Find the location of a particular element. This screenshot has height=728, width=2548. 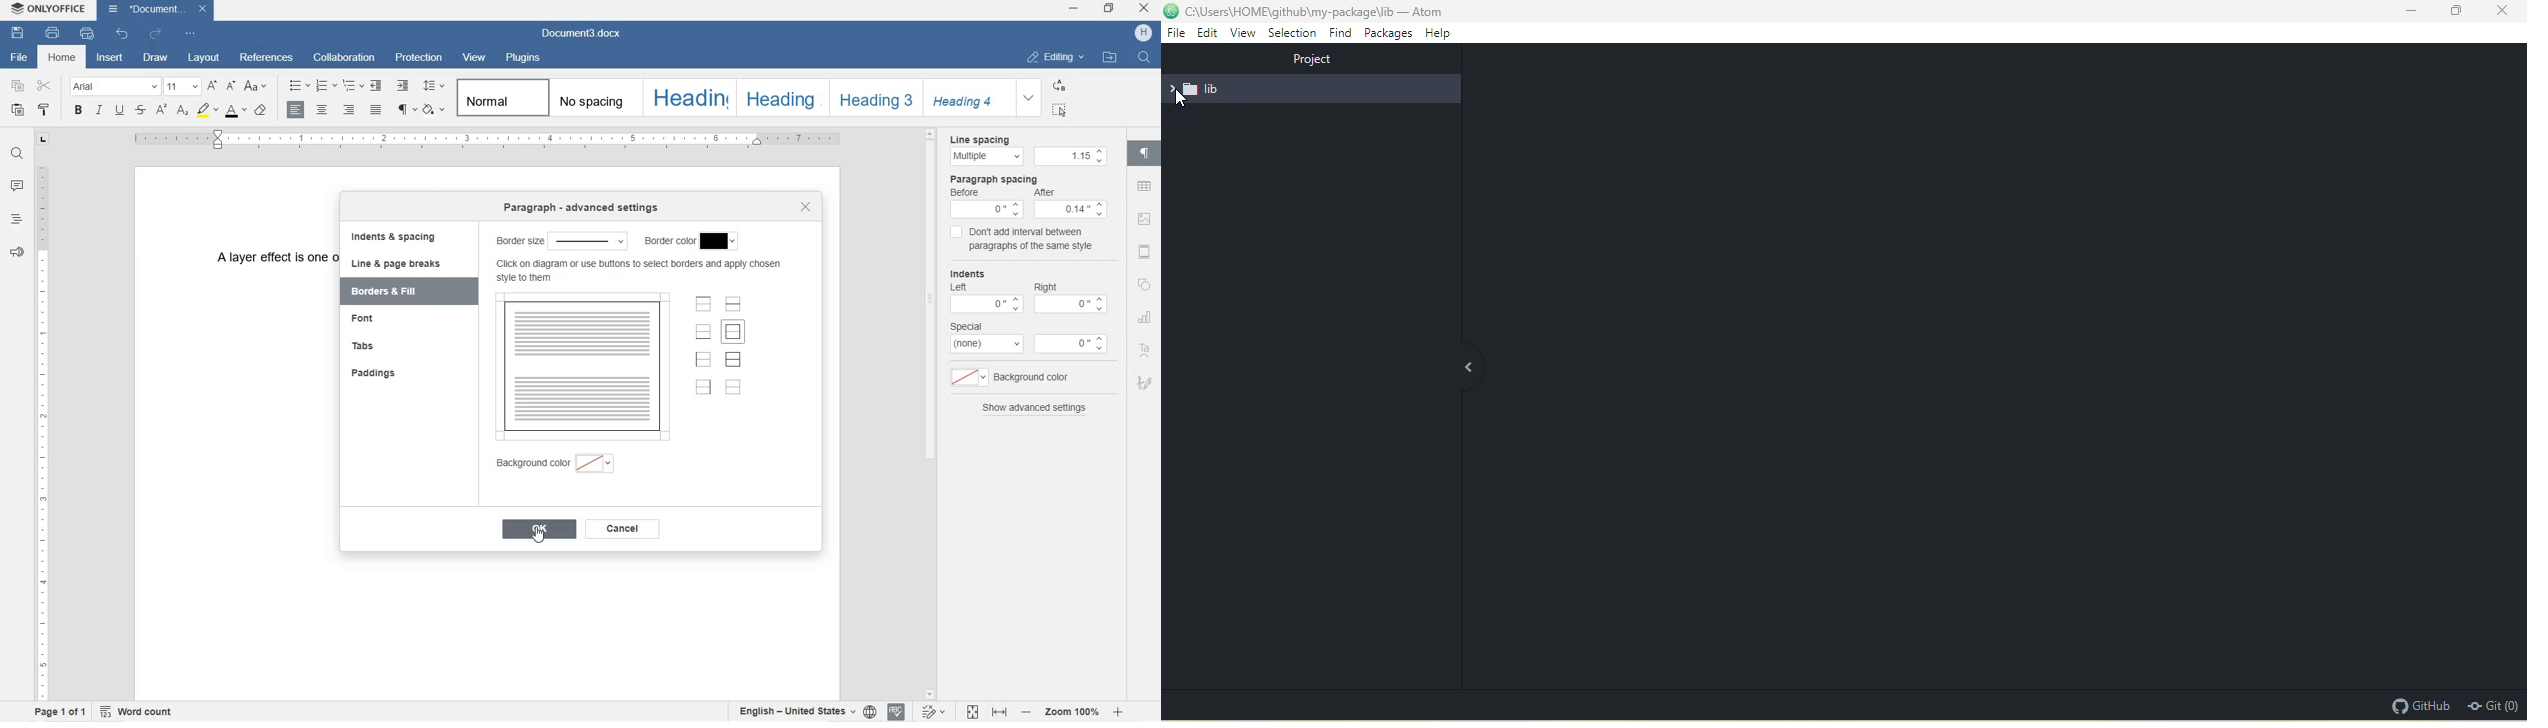

Before is located at coordinates (987, 204).